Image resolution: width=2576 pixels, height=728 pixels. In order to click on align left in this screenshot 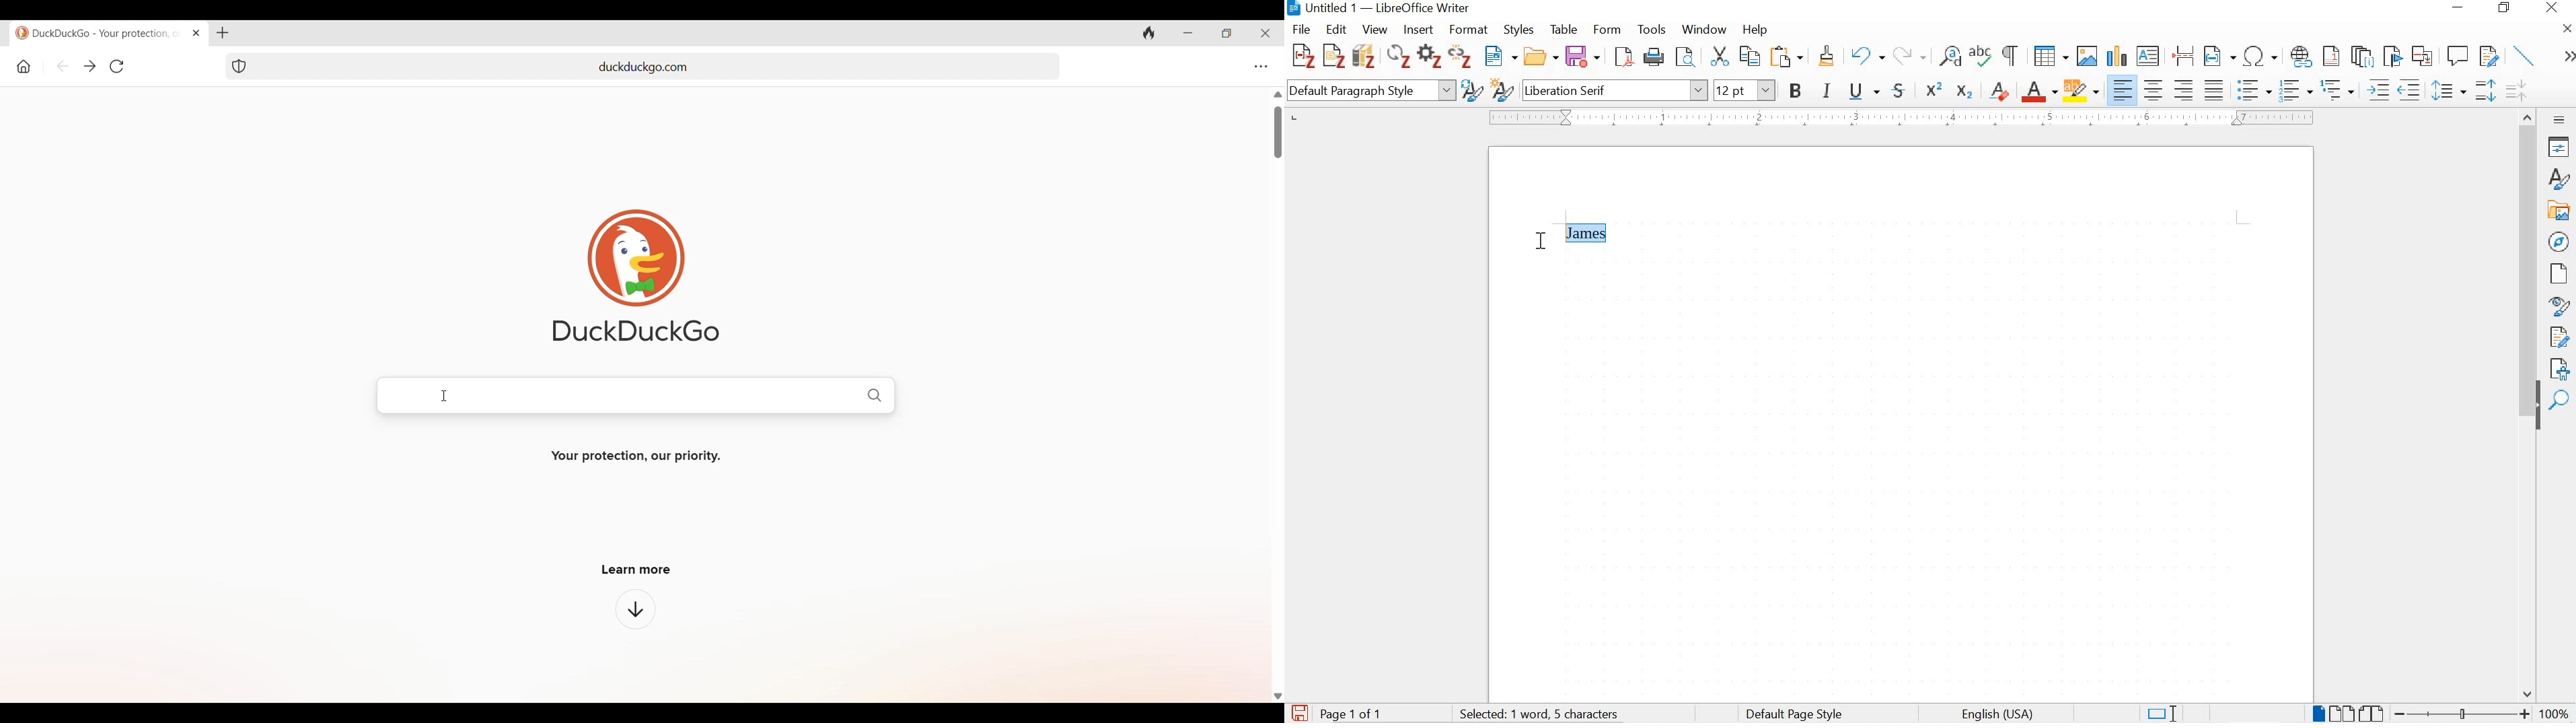, I will do `click(2124, 90)`.